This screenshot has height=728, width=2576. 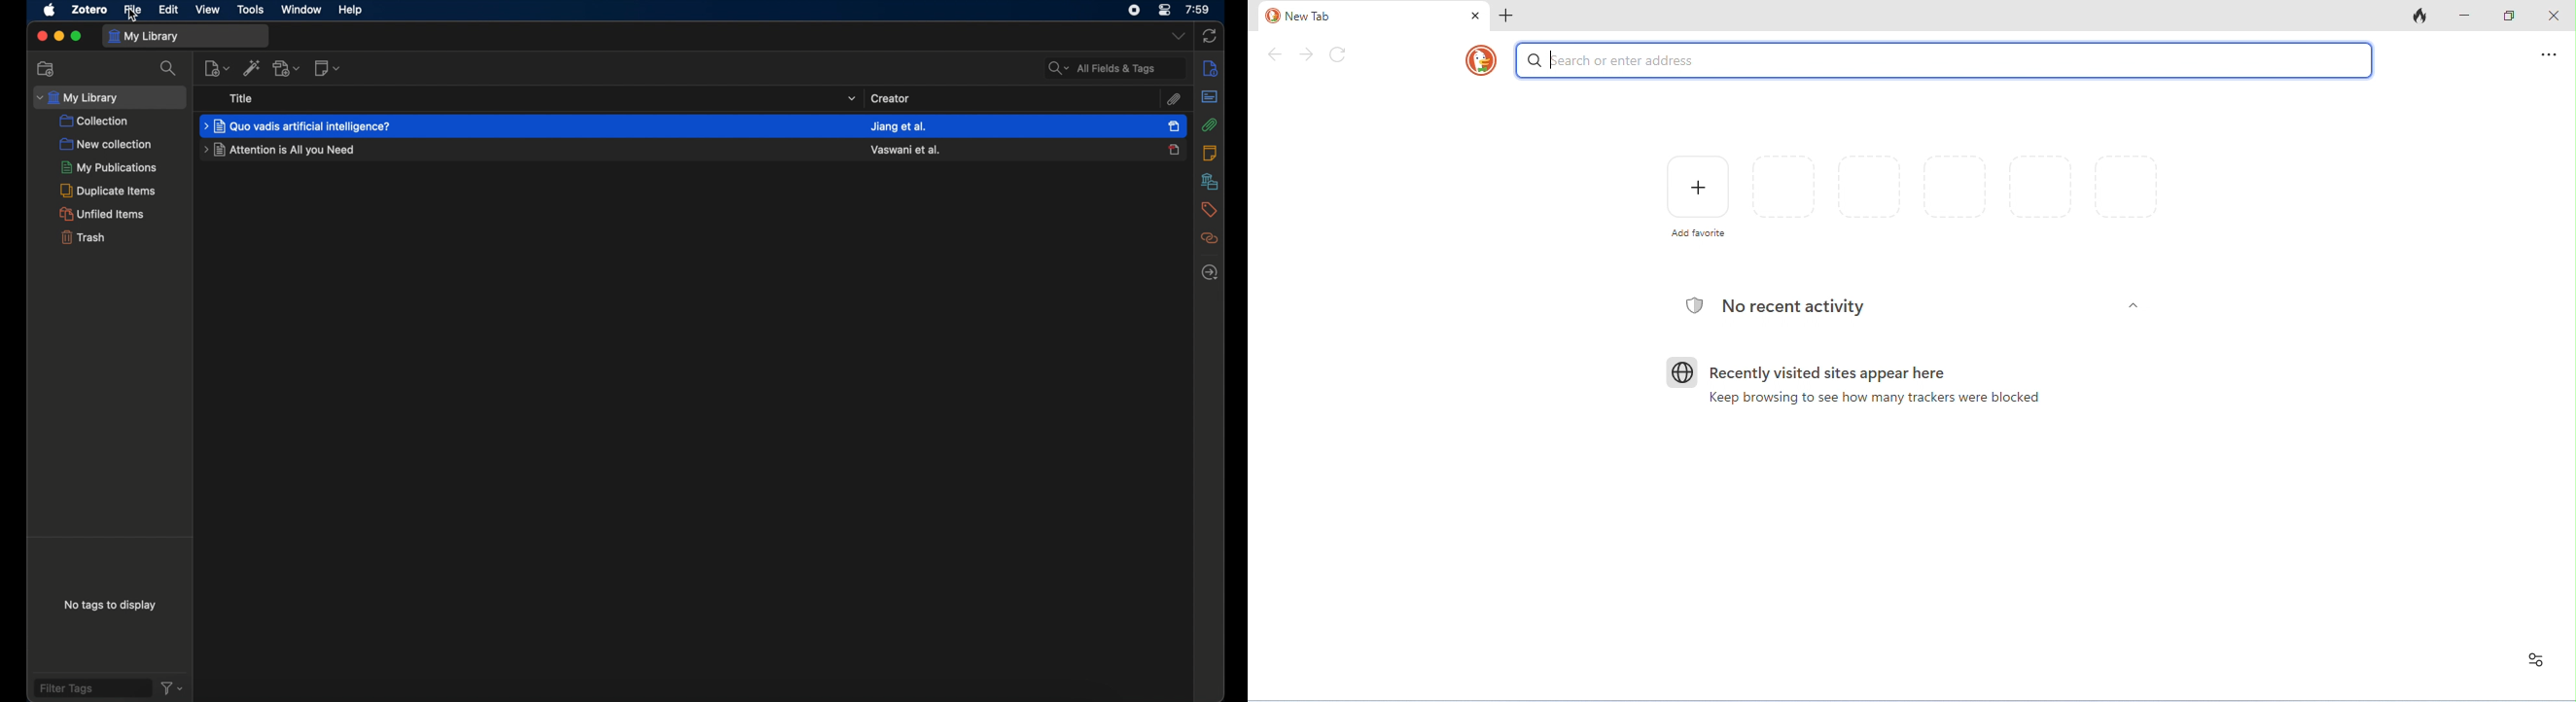 What do you see at coordinates (1828, 373) in the screenshot?
I see `recently visited sites will appear here` at bounding box center [1828, 373].